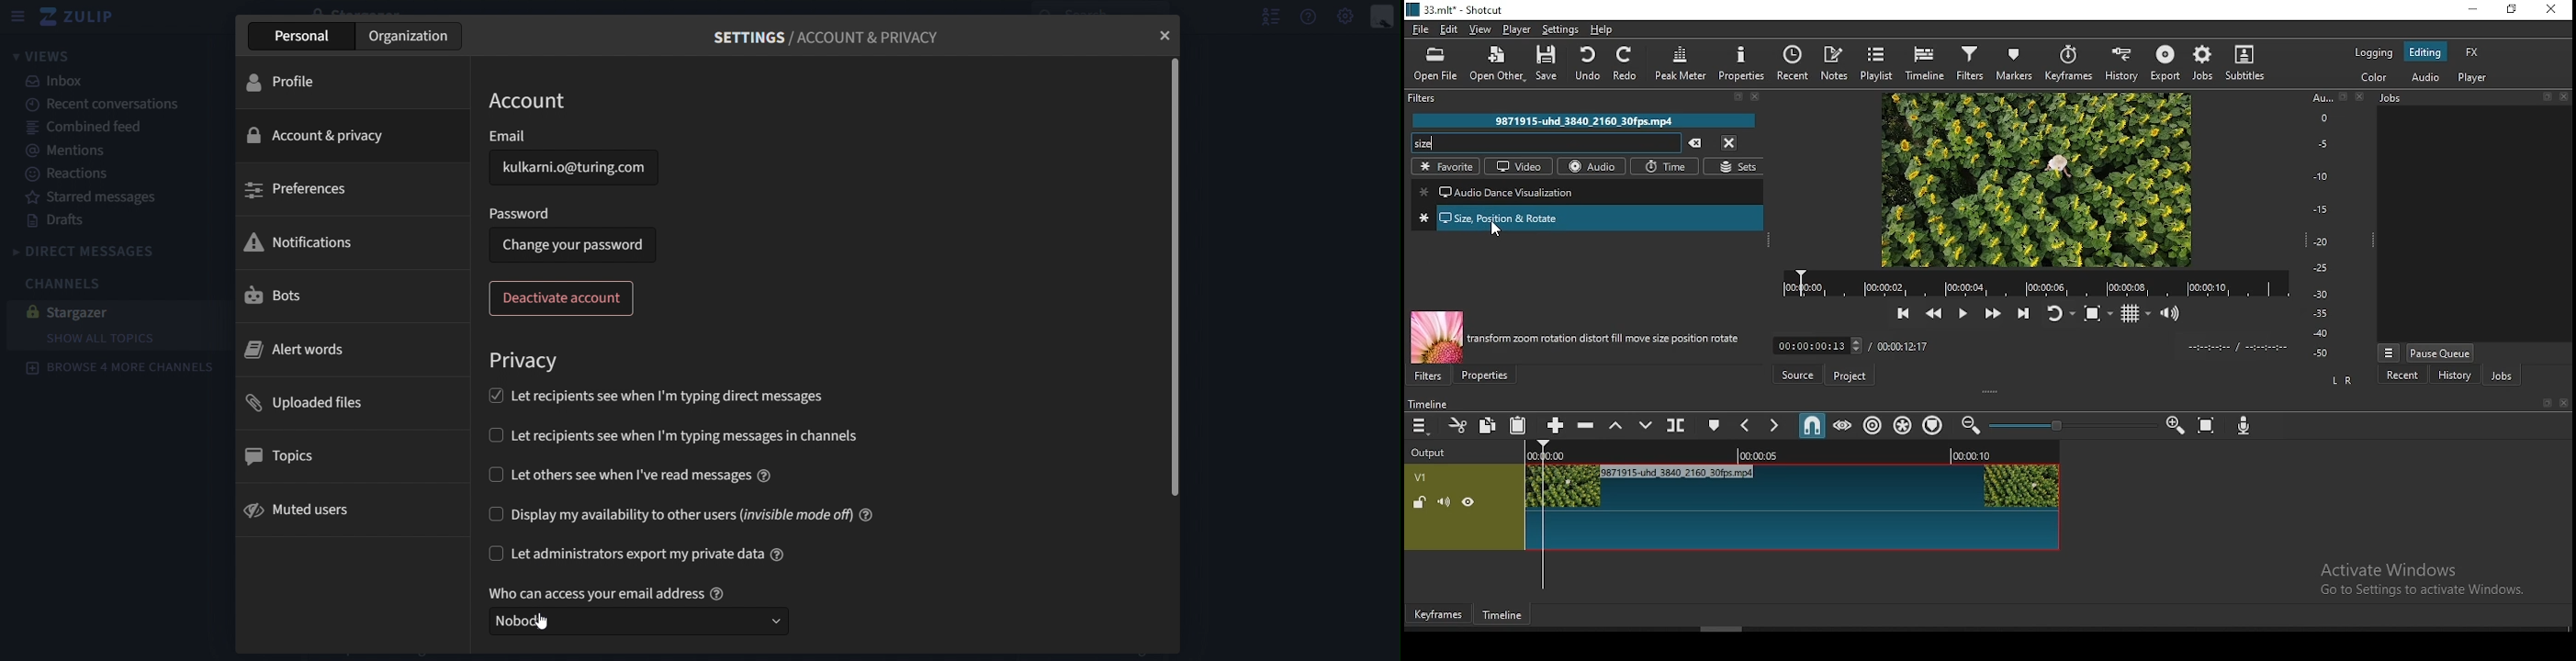 Image resolution: width=2576 pixels, height=672 pixels. What do you see at coordinates (642, 623) in the screenshot?
I see `select who can access your email address` at bounding box center [642, 623].